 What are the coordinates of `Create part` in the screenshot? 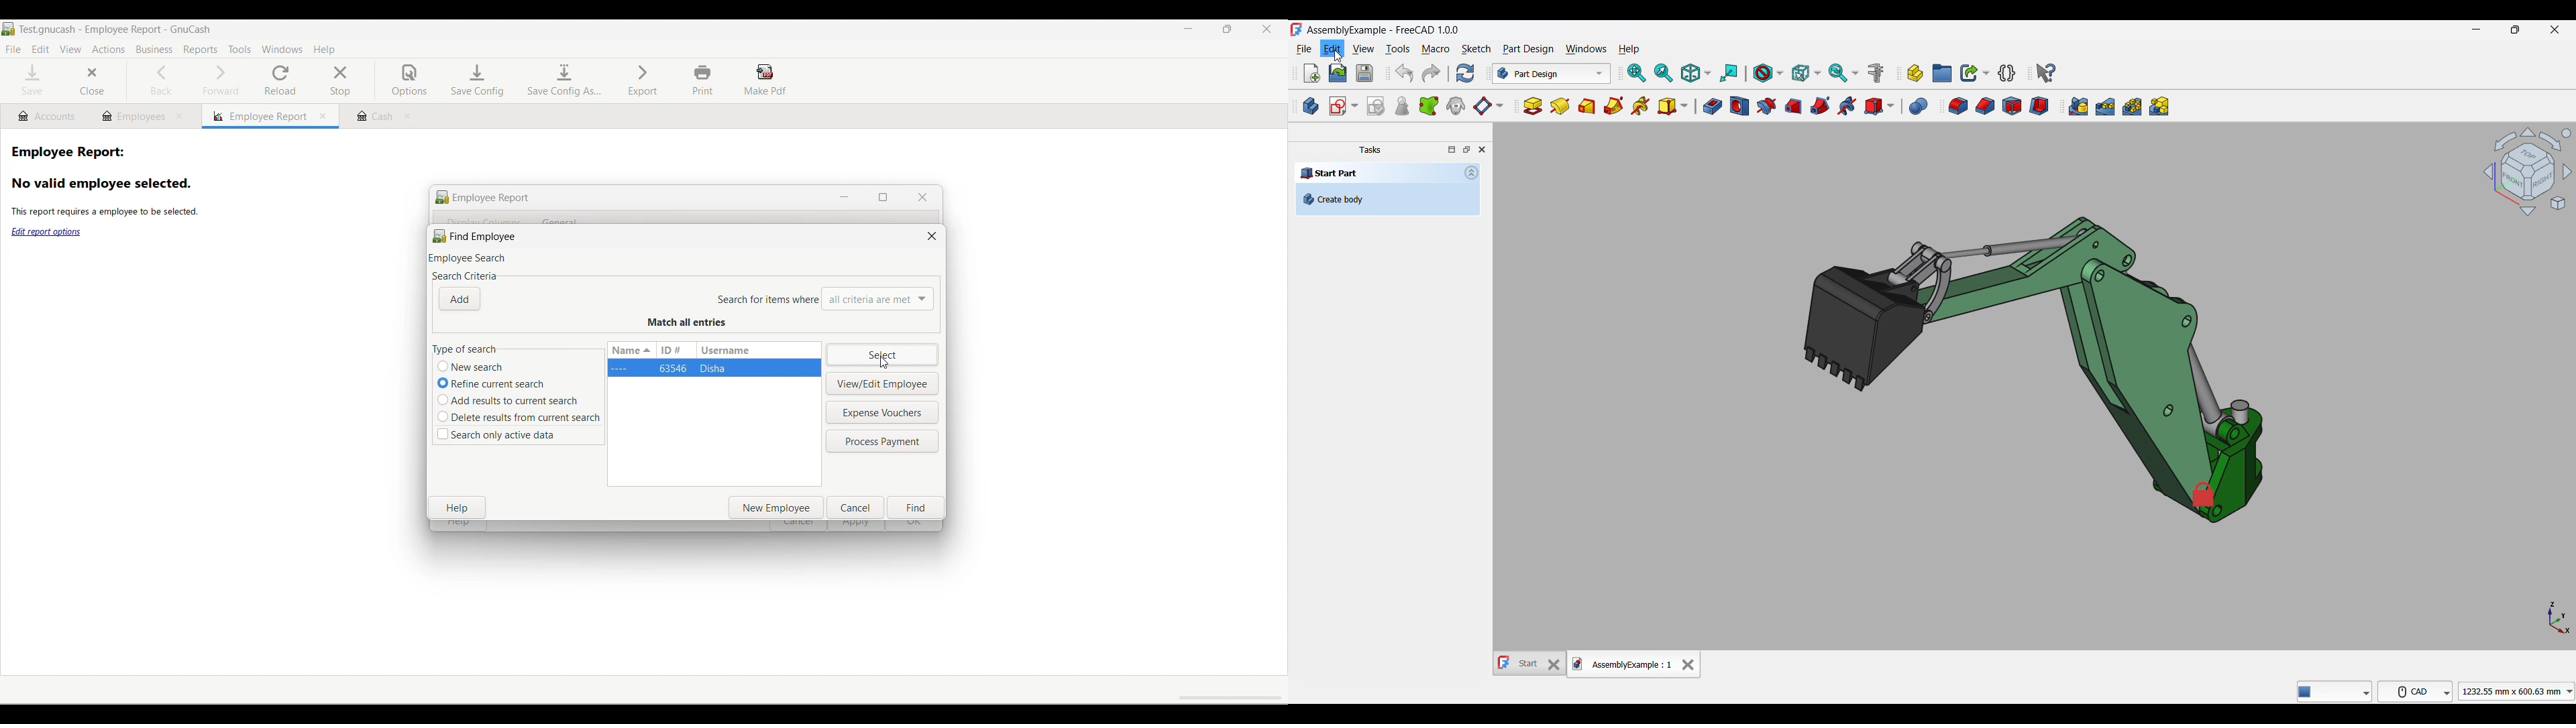 It's located at (1916, 74).